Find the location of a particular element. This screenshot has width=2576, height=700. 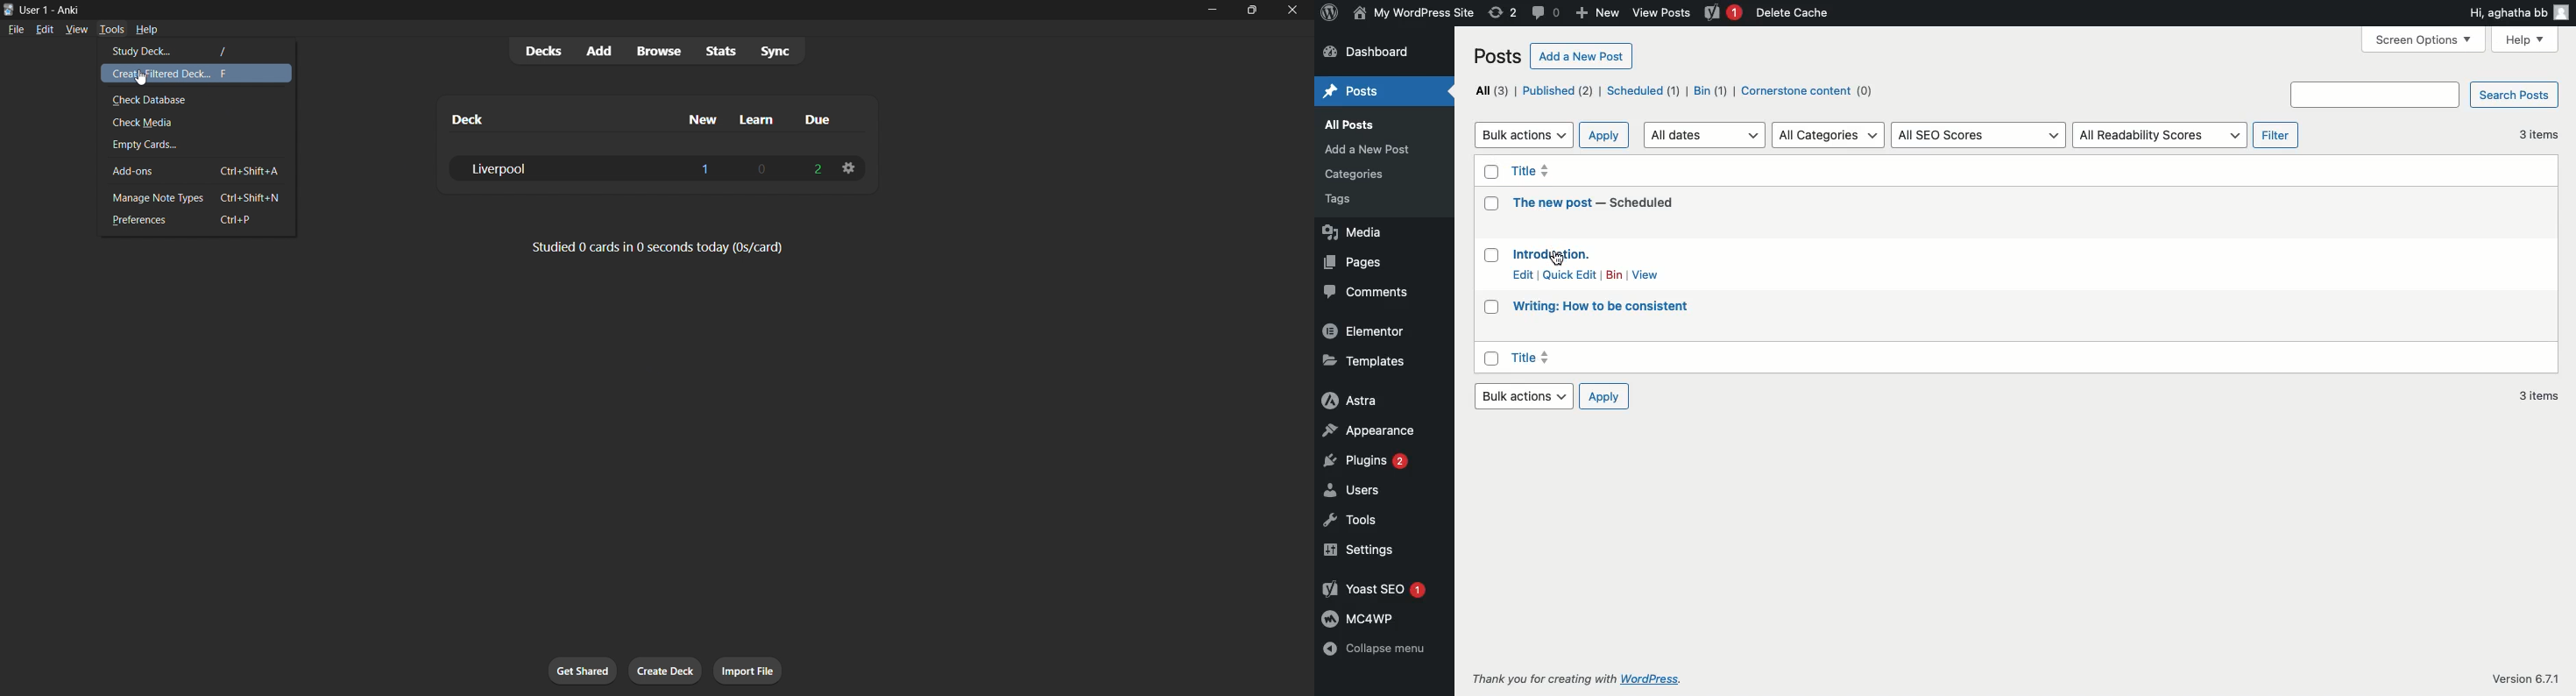

Users is located at coordinates (1353, 490).